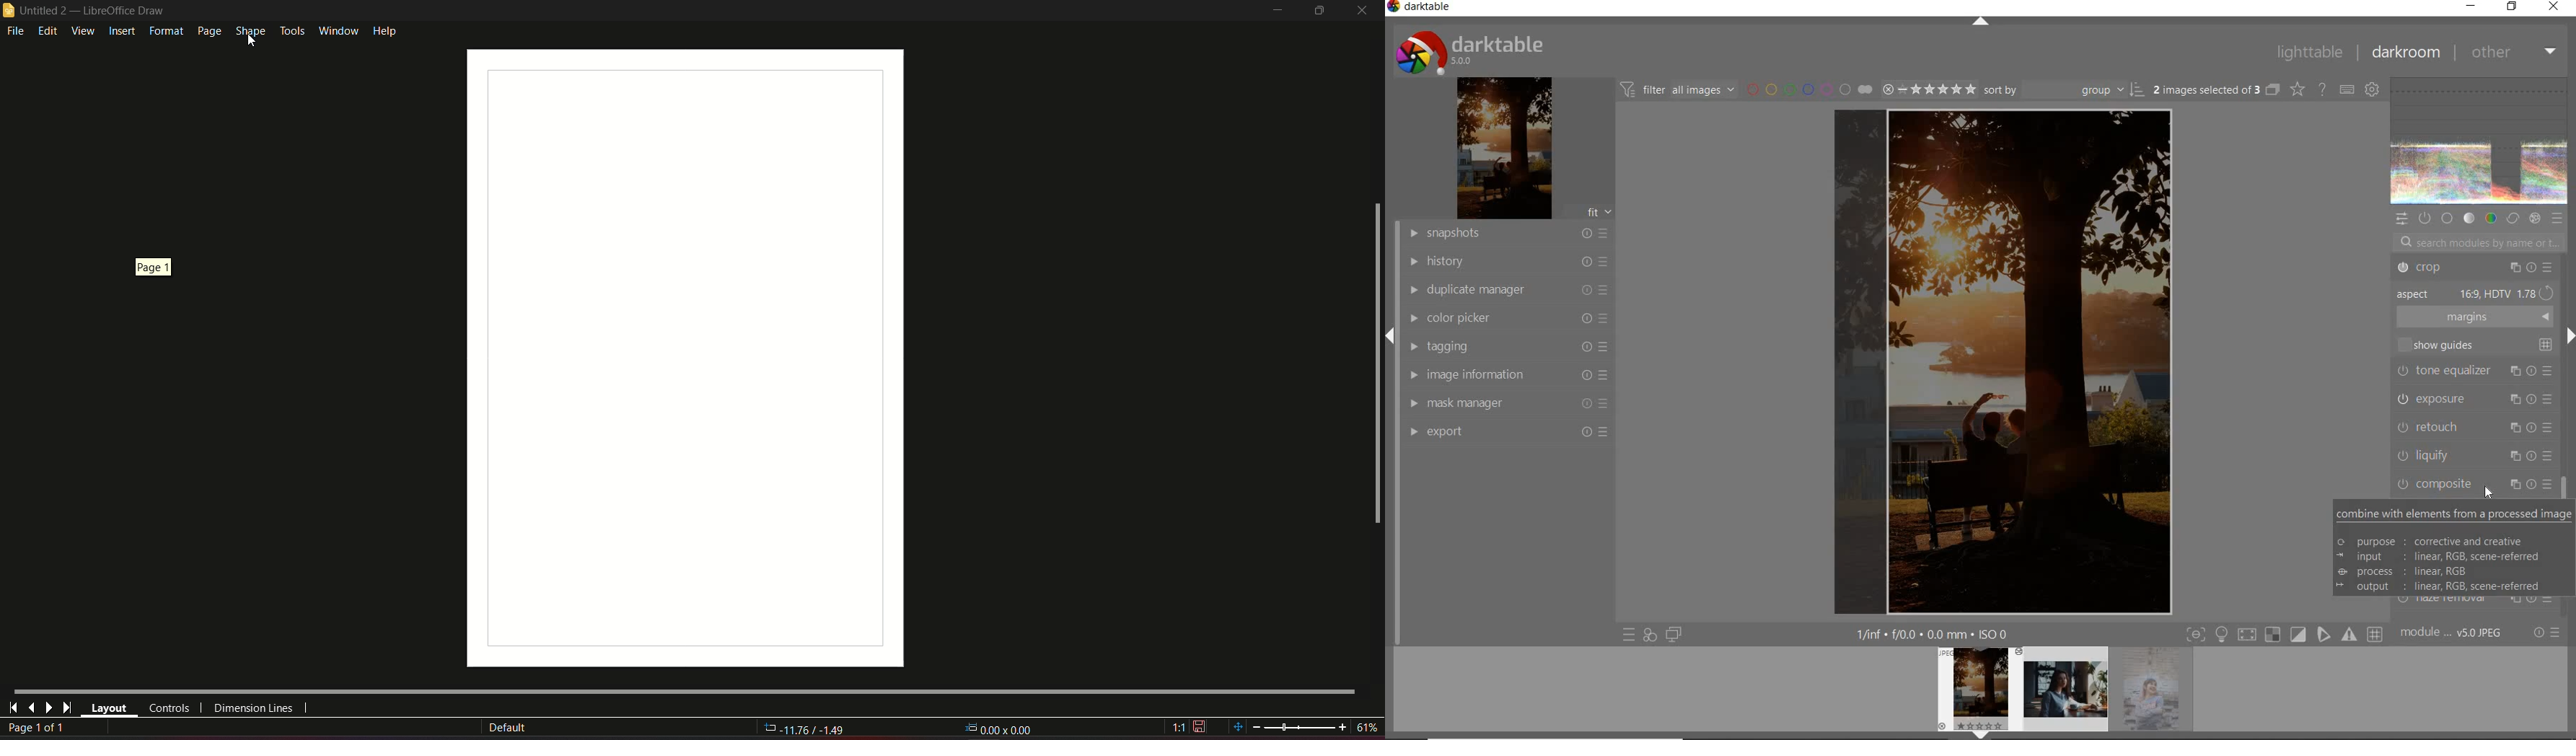 The width and height of the screenshot is (2576, 756). What do you see at coordinates (250, 32) in the screenshot?
I see `shape` at bounding box center [250, 32].